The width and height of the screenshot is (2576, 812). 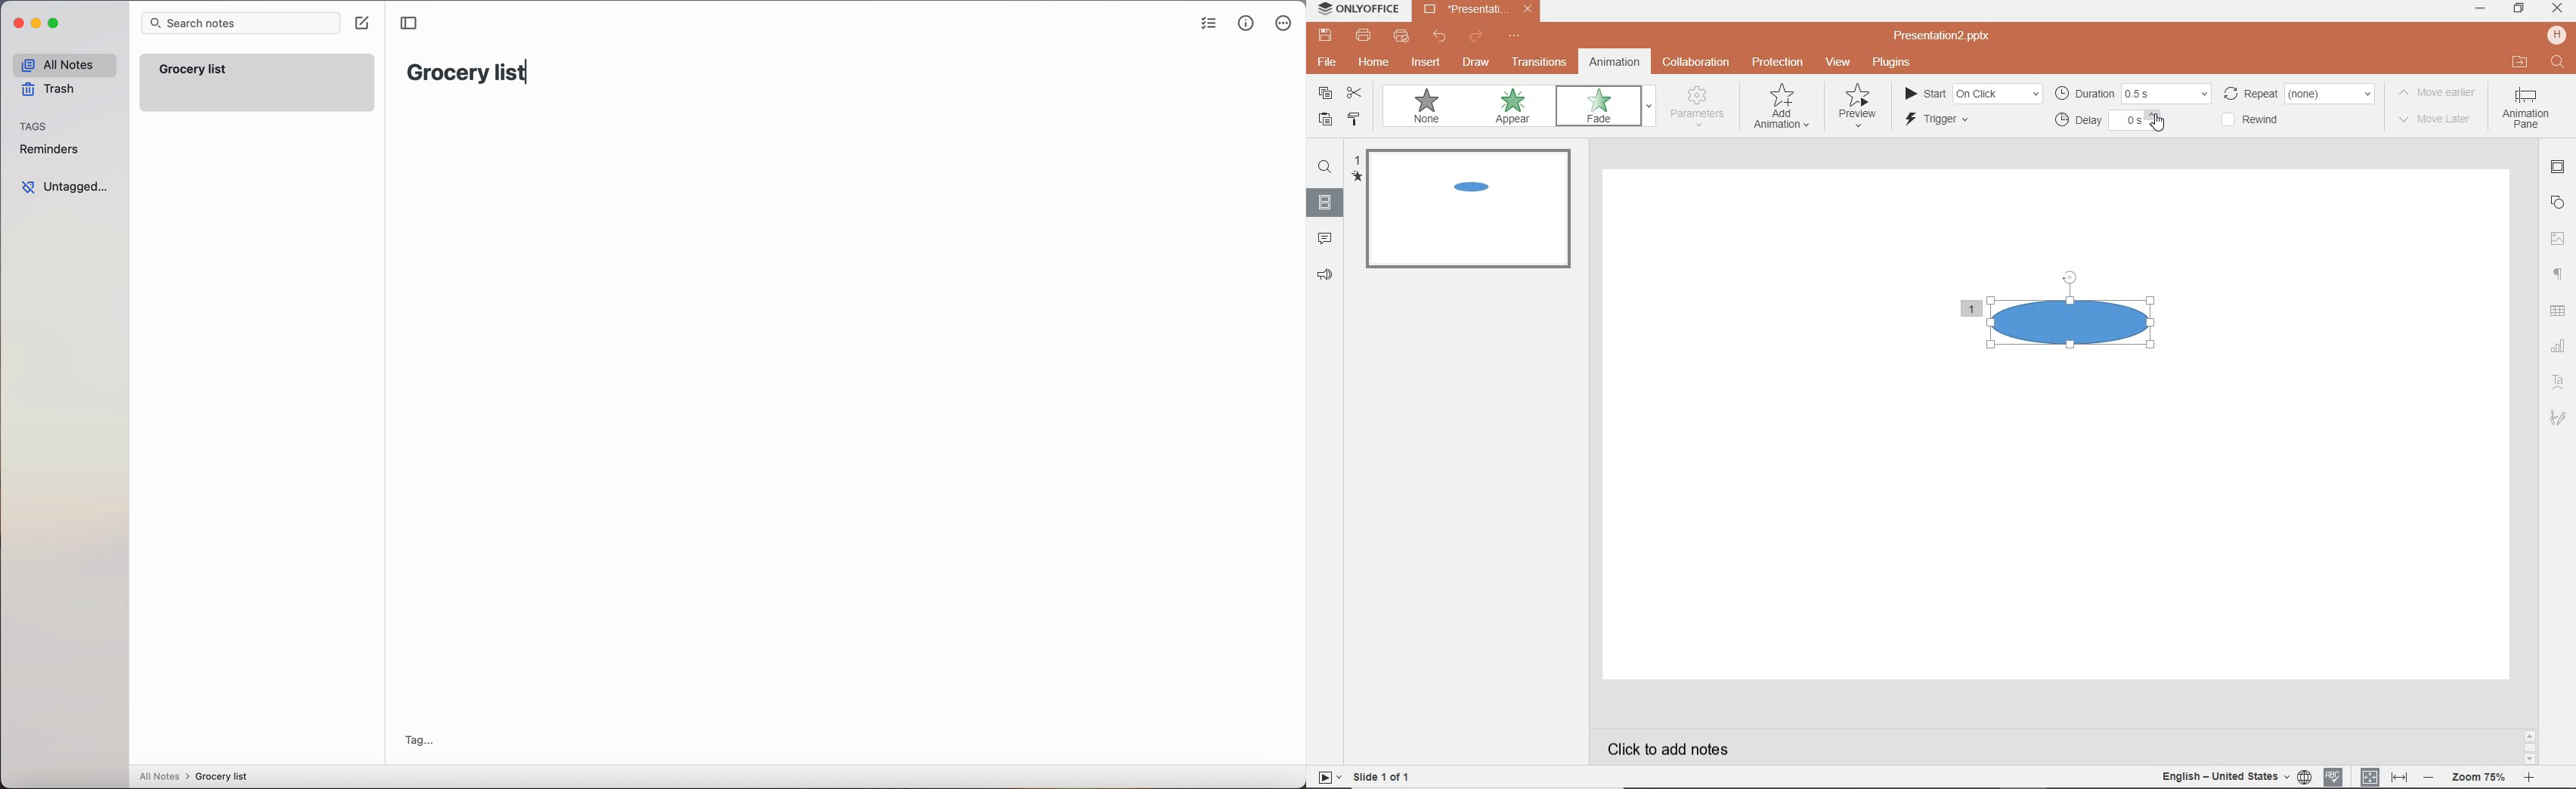 I want to click on CLOSE, so click(x=2556, y=9).